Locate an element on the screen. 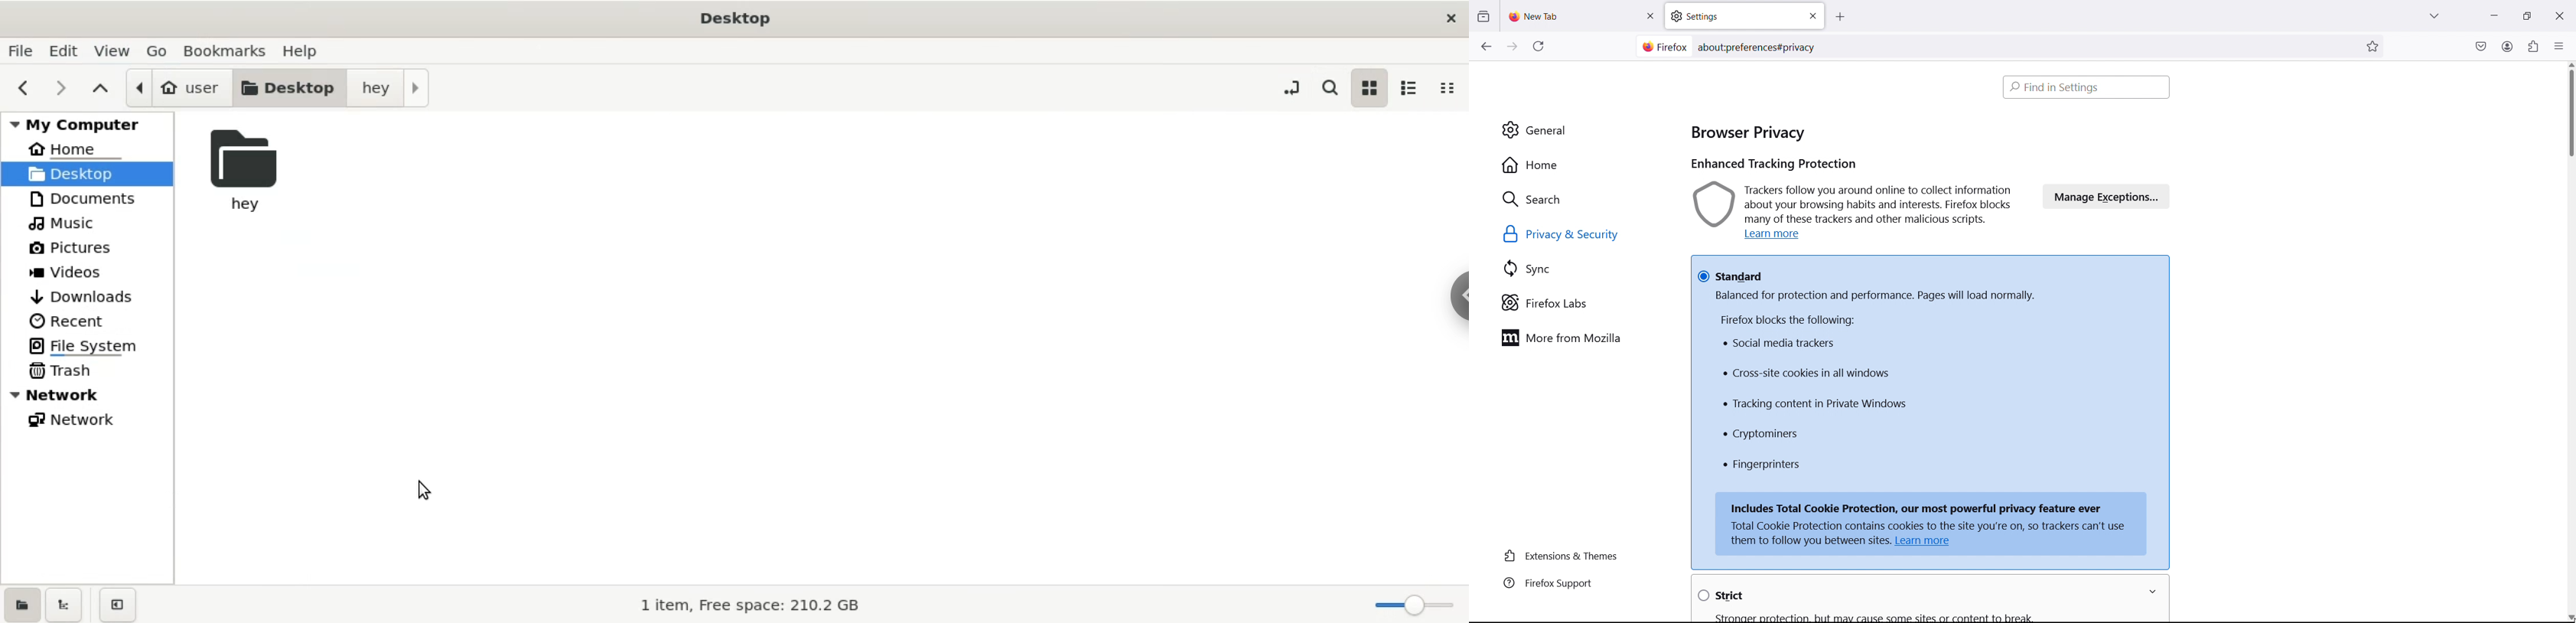  slider is located at coordinates (2569, 114).